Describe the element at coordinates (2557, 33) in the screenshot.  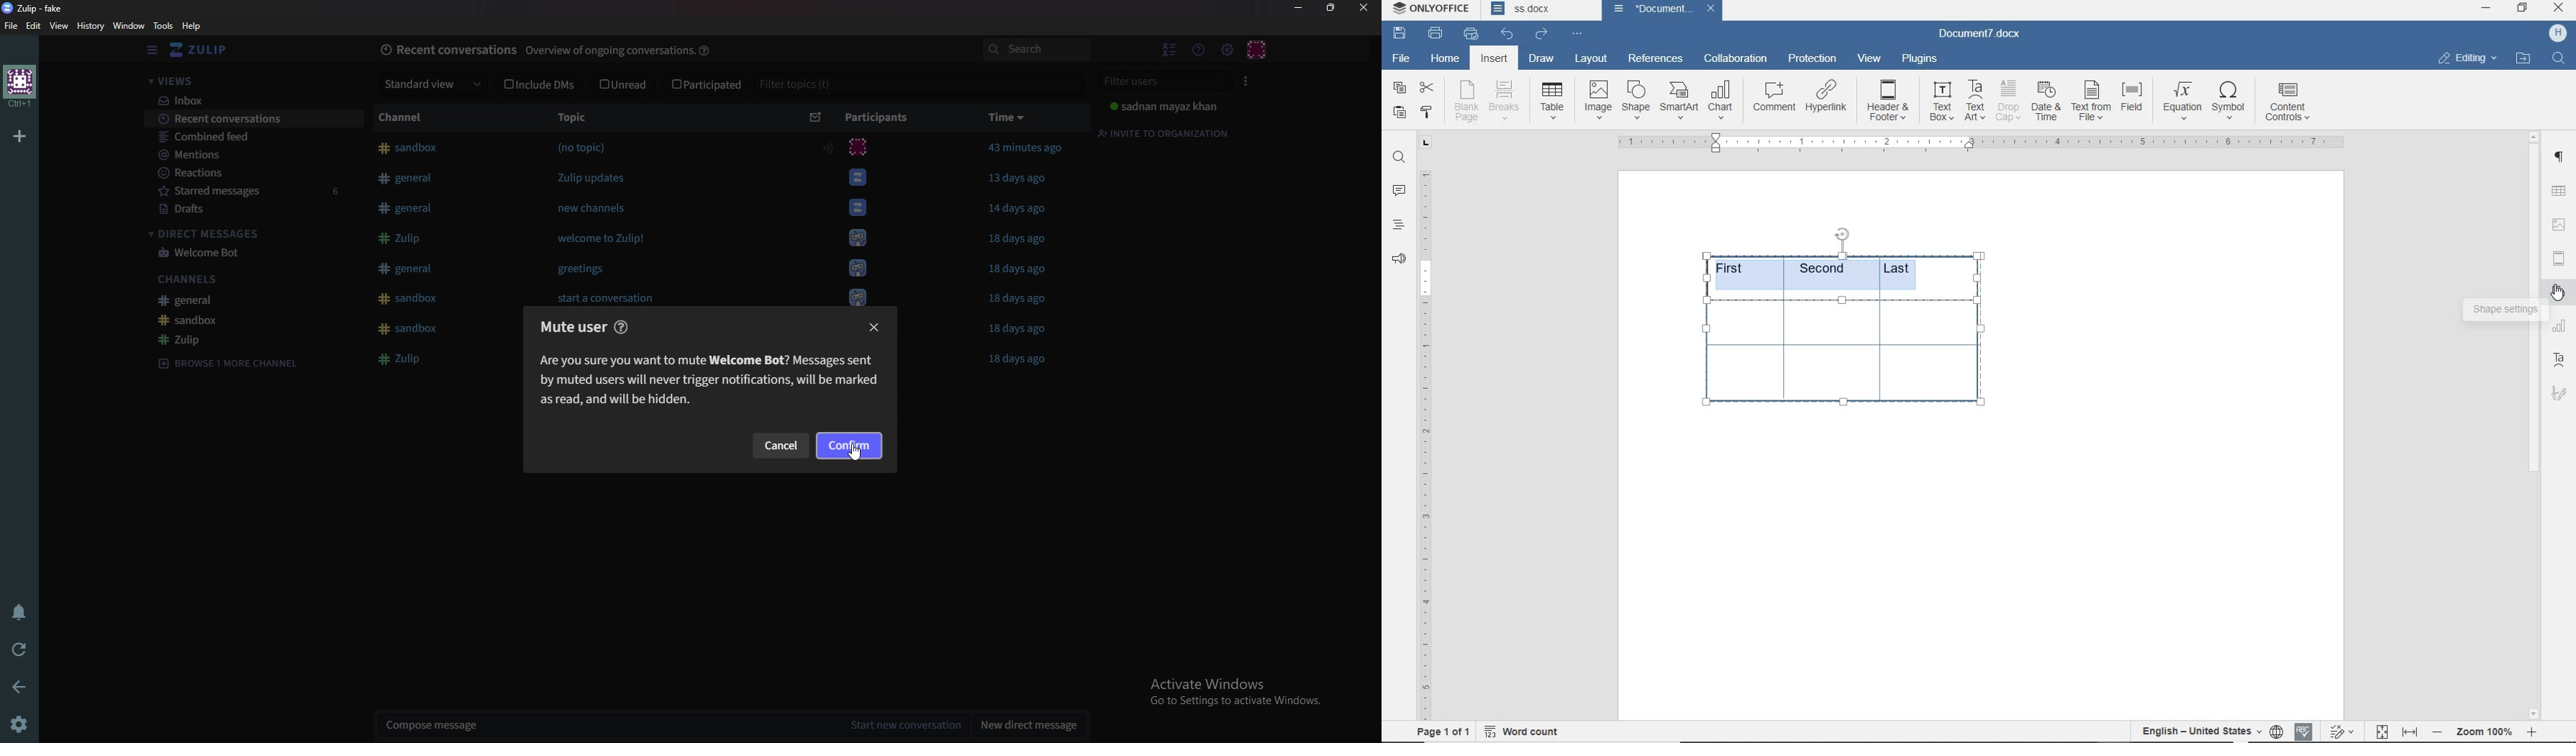
I see `HP` at that location.